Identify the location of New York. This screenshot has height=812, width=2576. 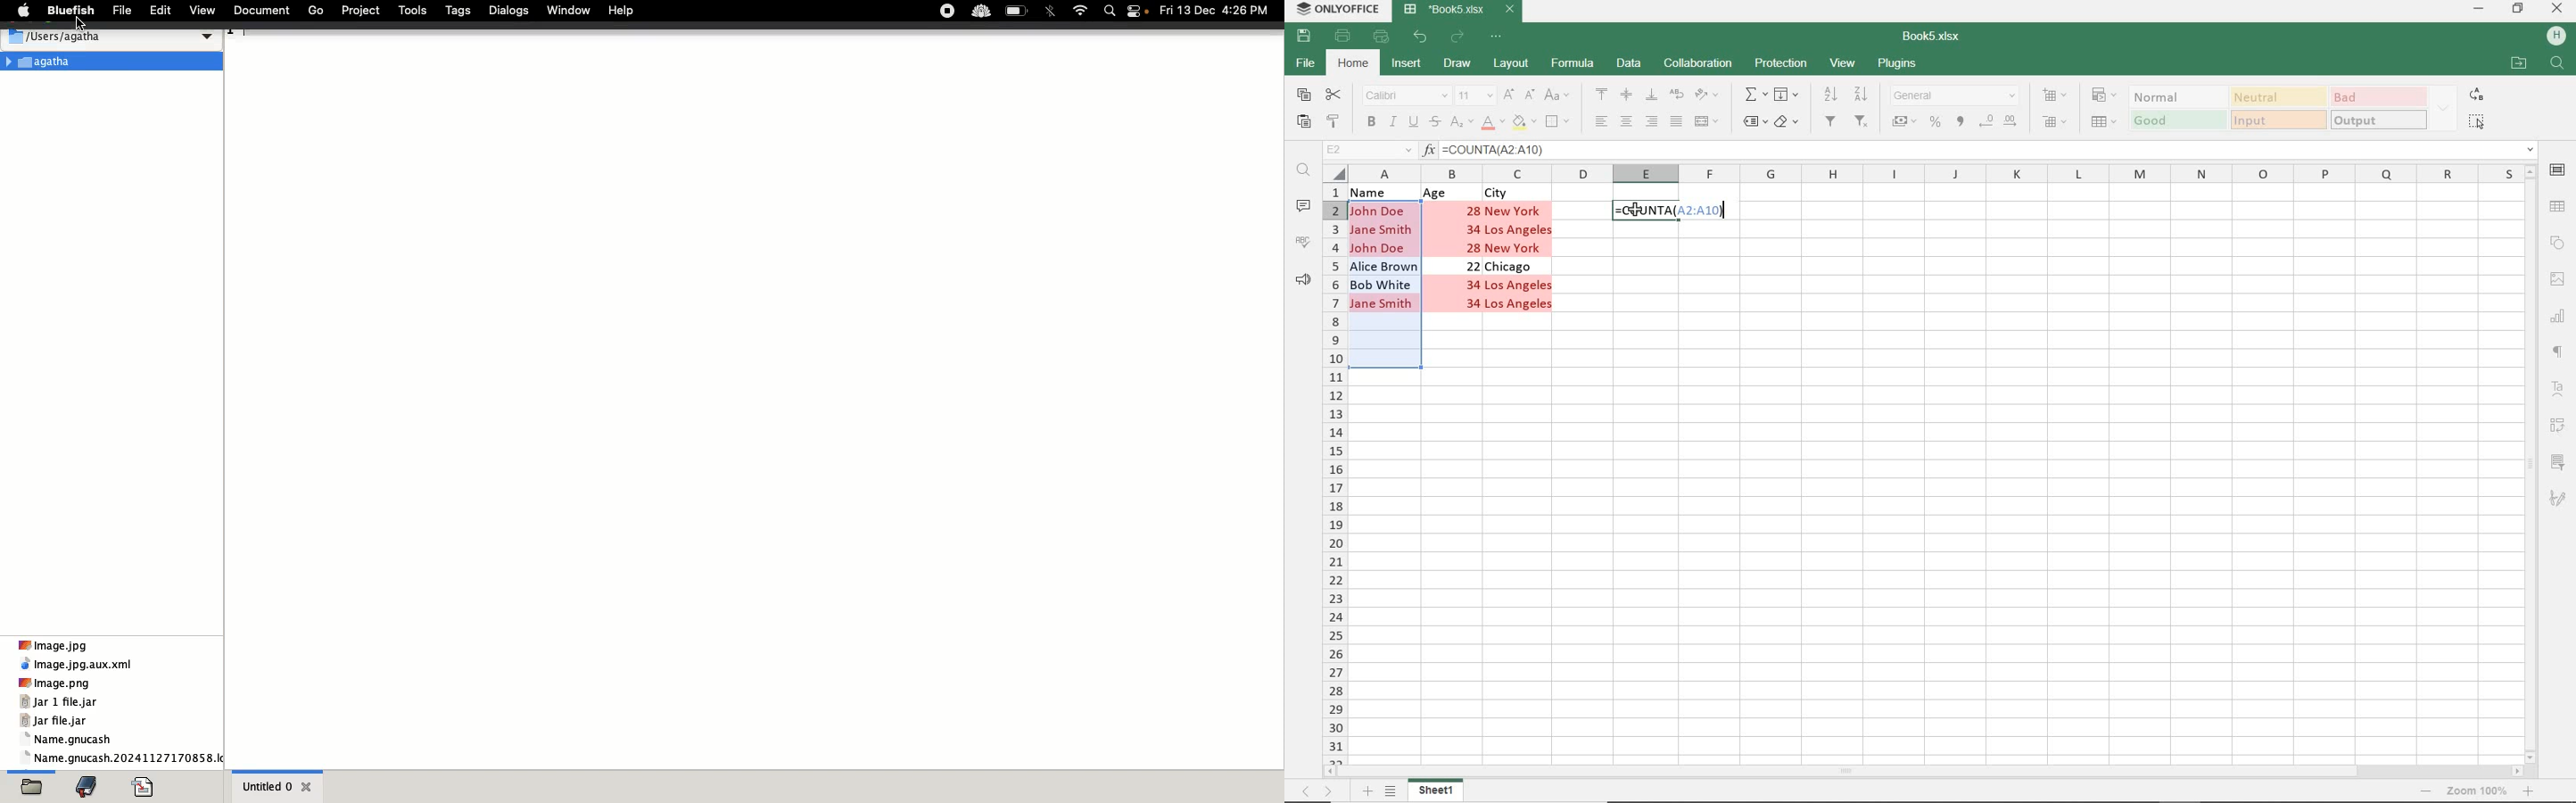
(1515, 210).